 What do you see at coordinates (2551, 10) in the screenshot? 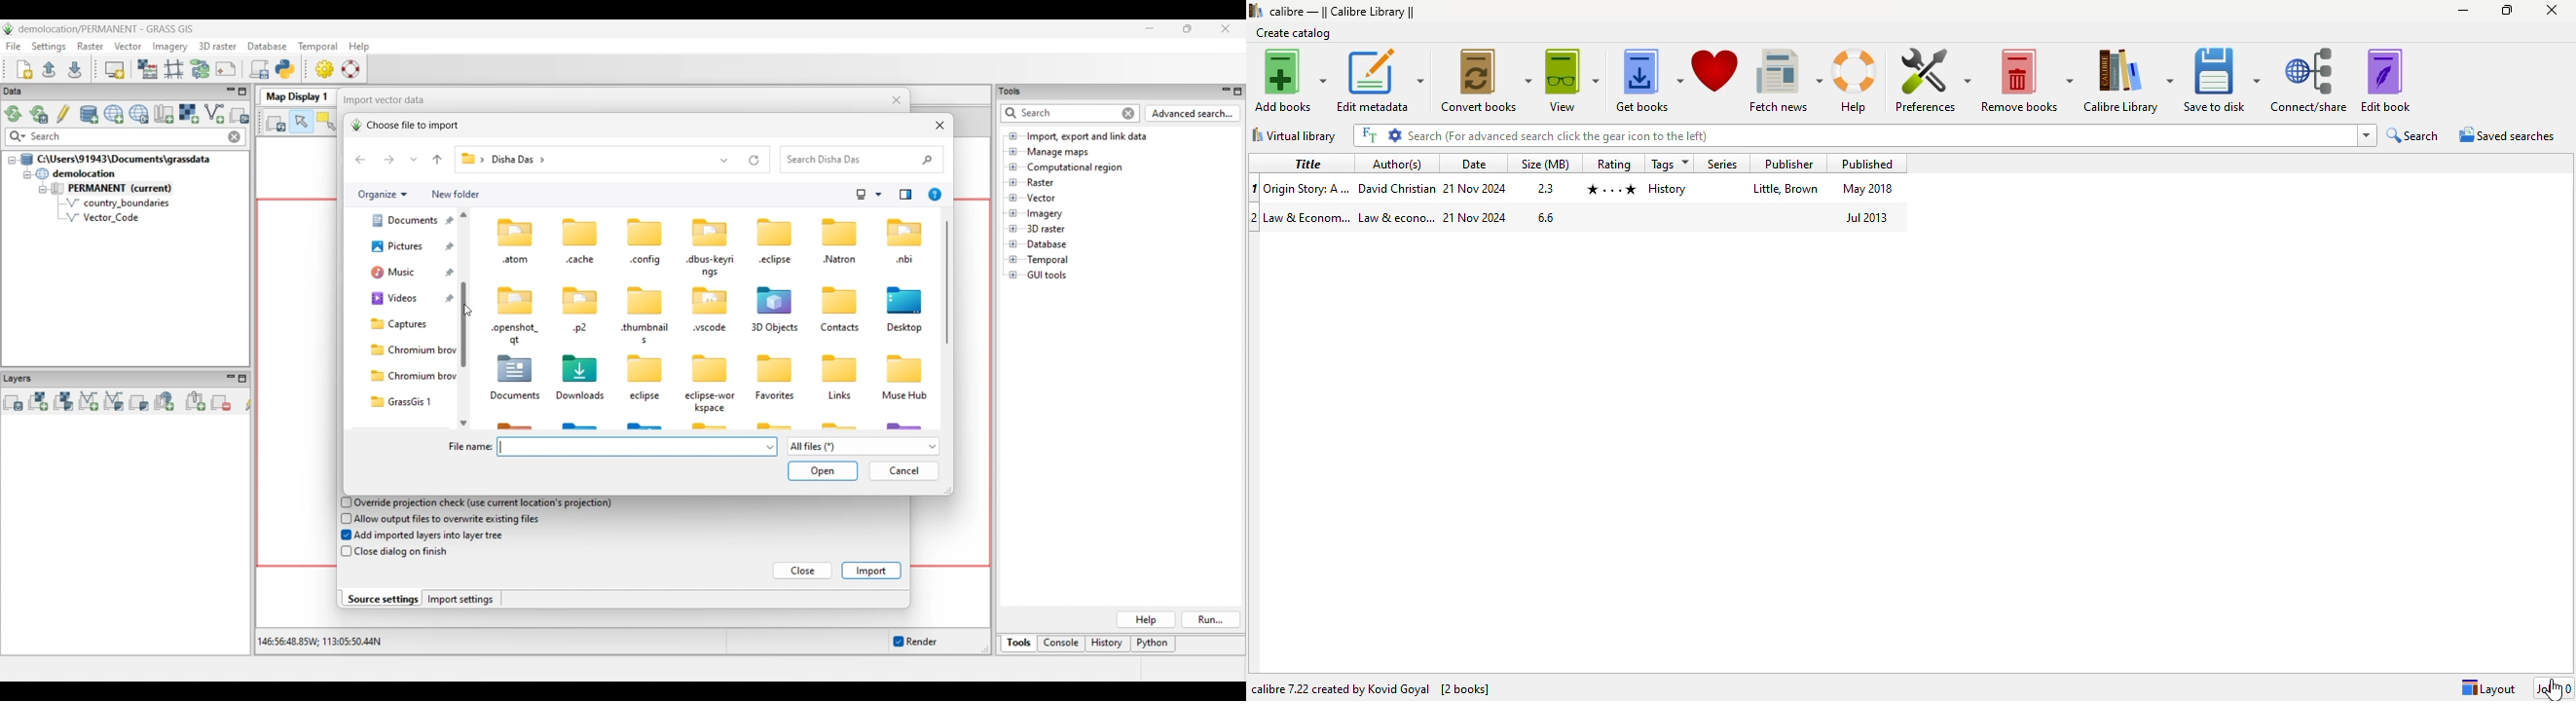
I see `close` at bounding box center [2551, 10].